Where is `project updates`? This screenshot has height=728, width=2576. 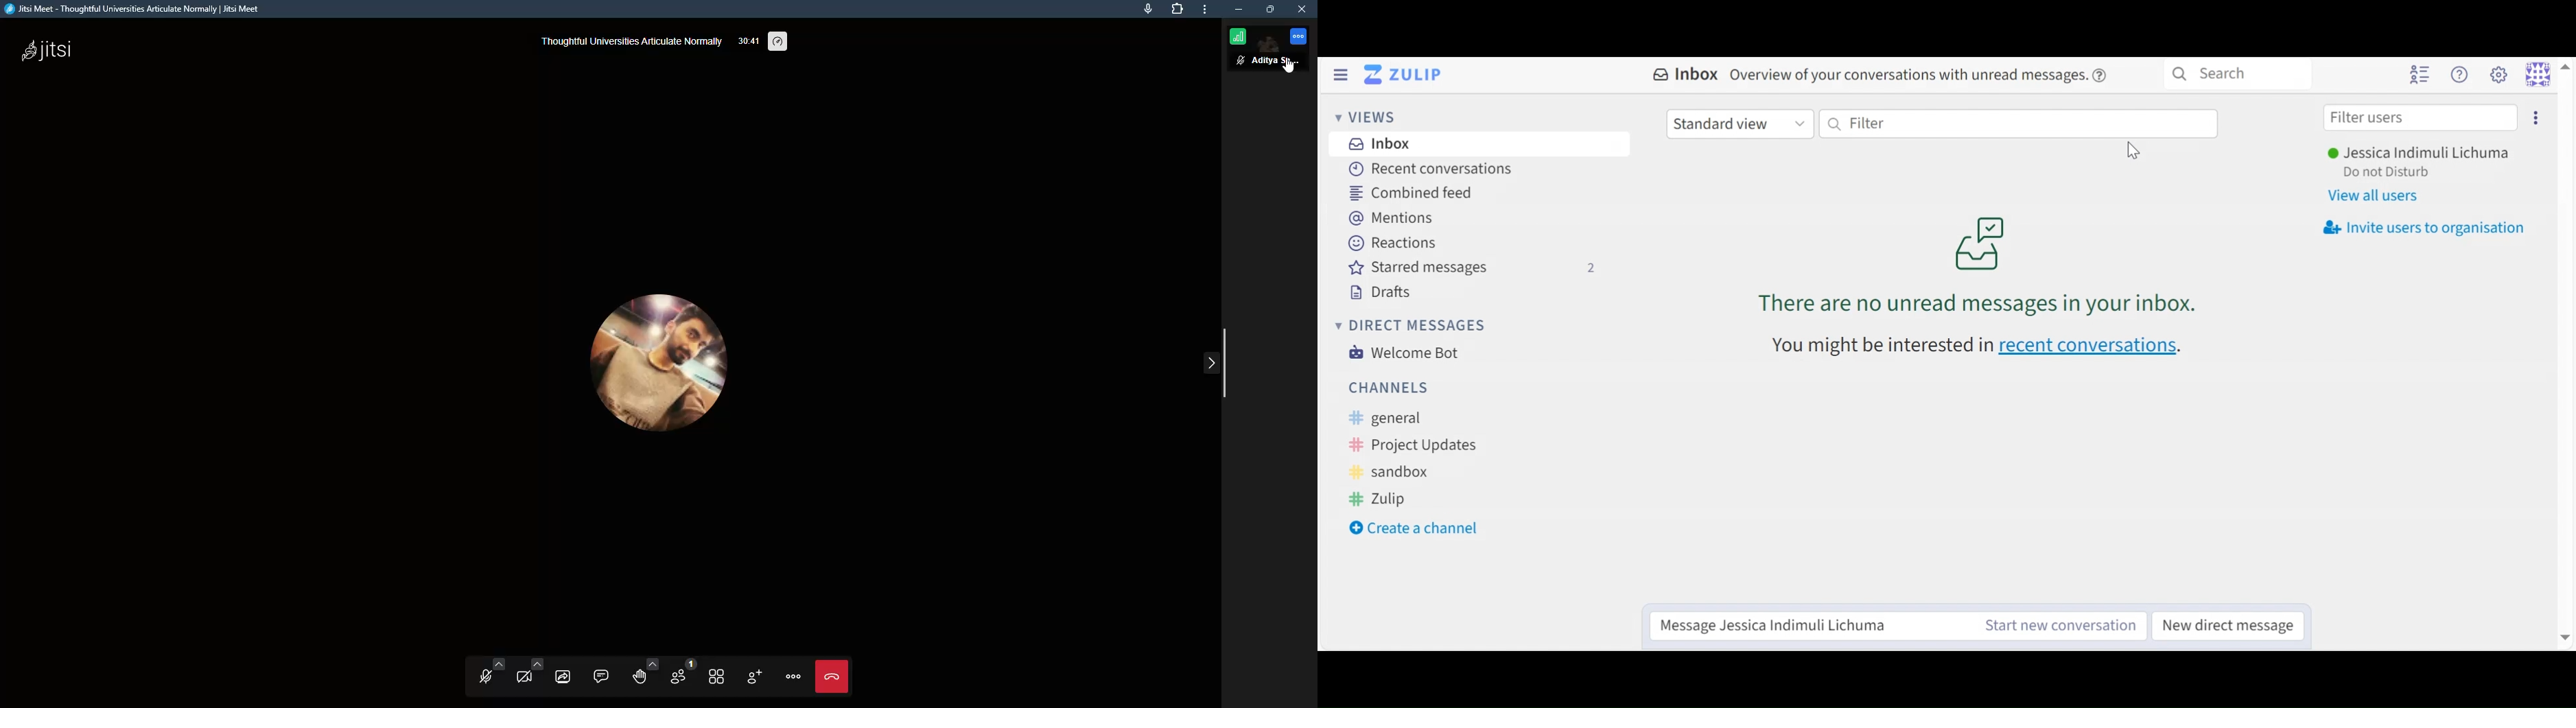
project updates is located at coordinates (1415, 446).